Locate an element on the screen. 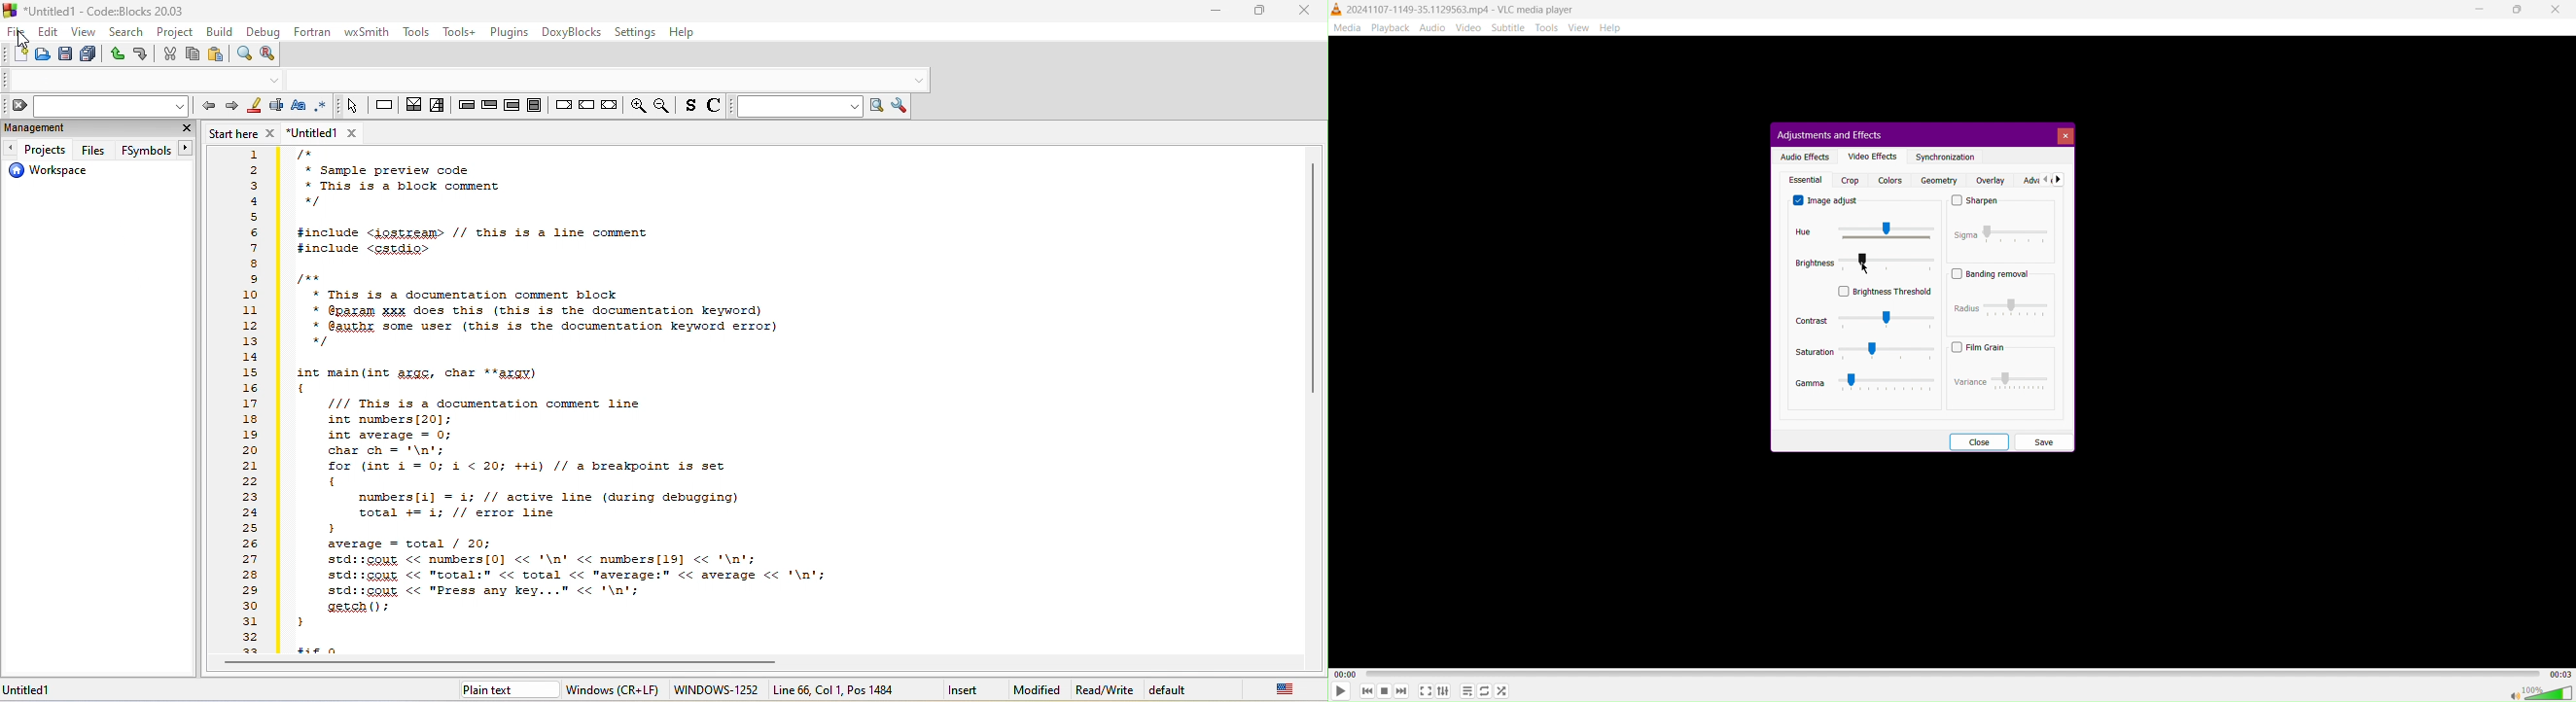  Overlay is located at coordinates (1990, 180).